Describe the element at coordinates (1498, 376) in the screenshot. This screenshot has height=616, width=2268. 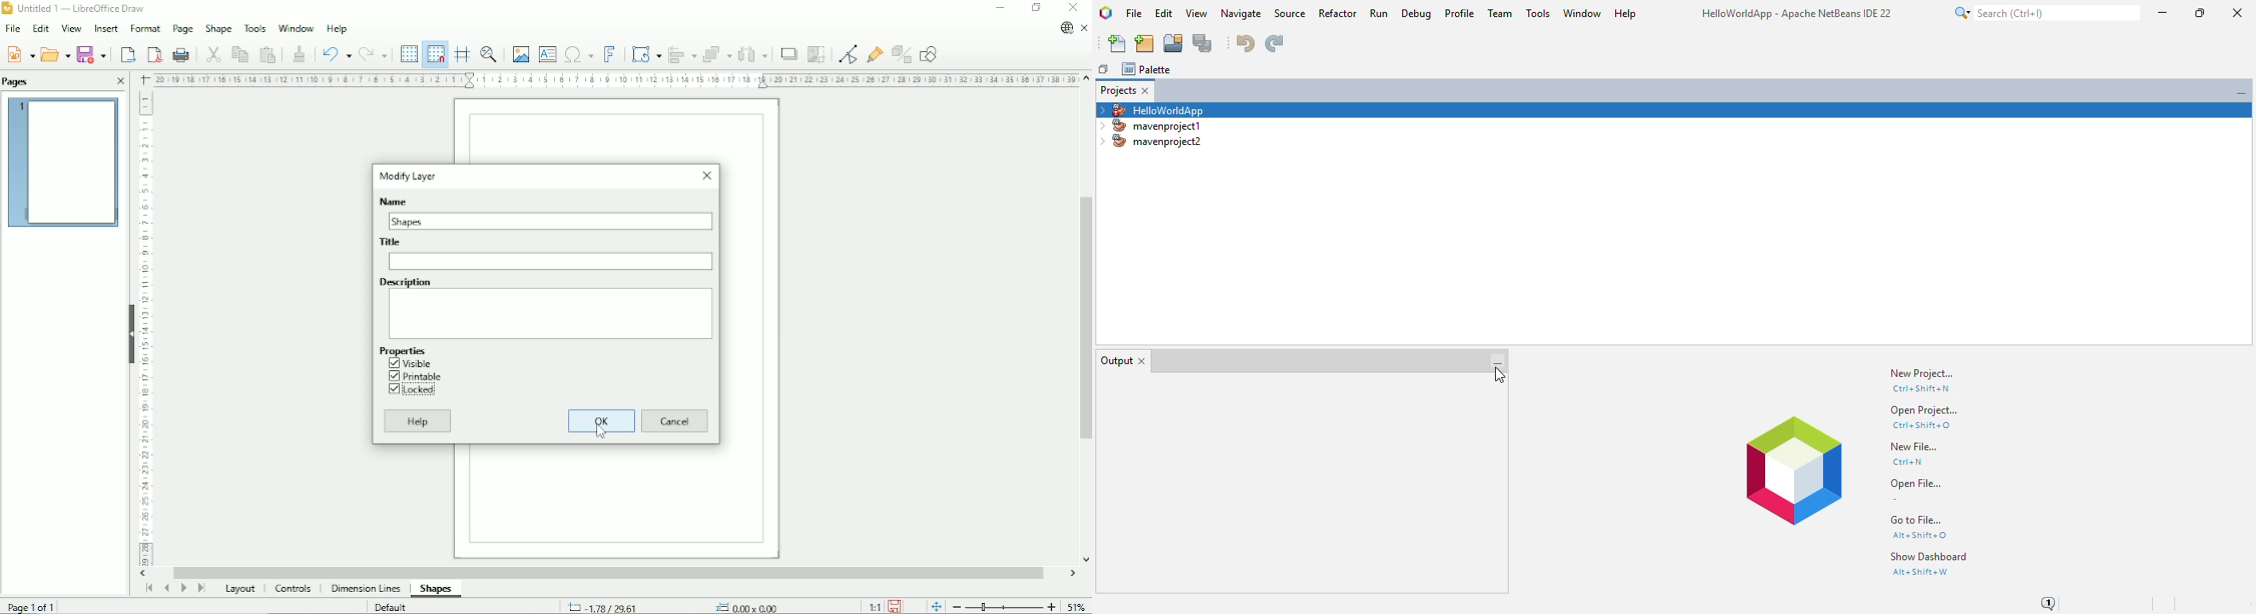
I see `cursor` at that location.